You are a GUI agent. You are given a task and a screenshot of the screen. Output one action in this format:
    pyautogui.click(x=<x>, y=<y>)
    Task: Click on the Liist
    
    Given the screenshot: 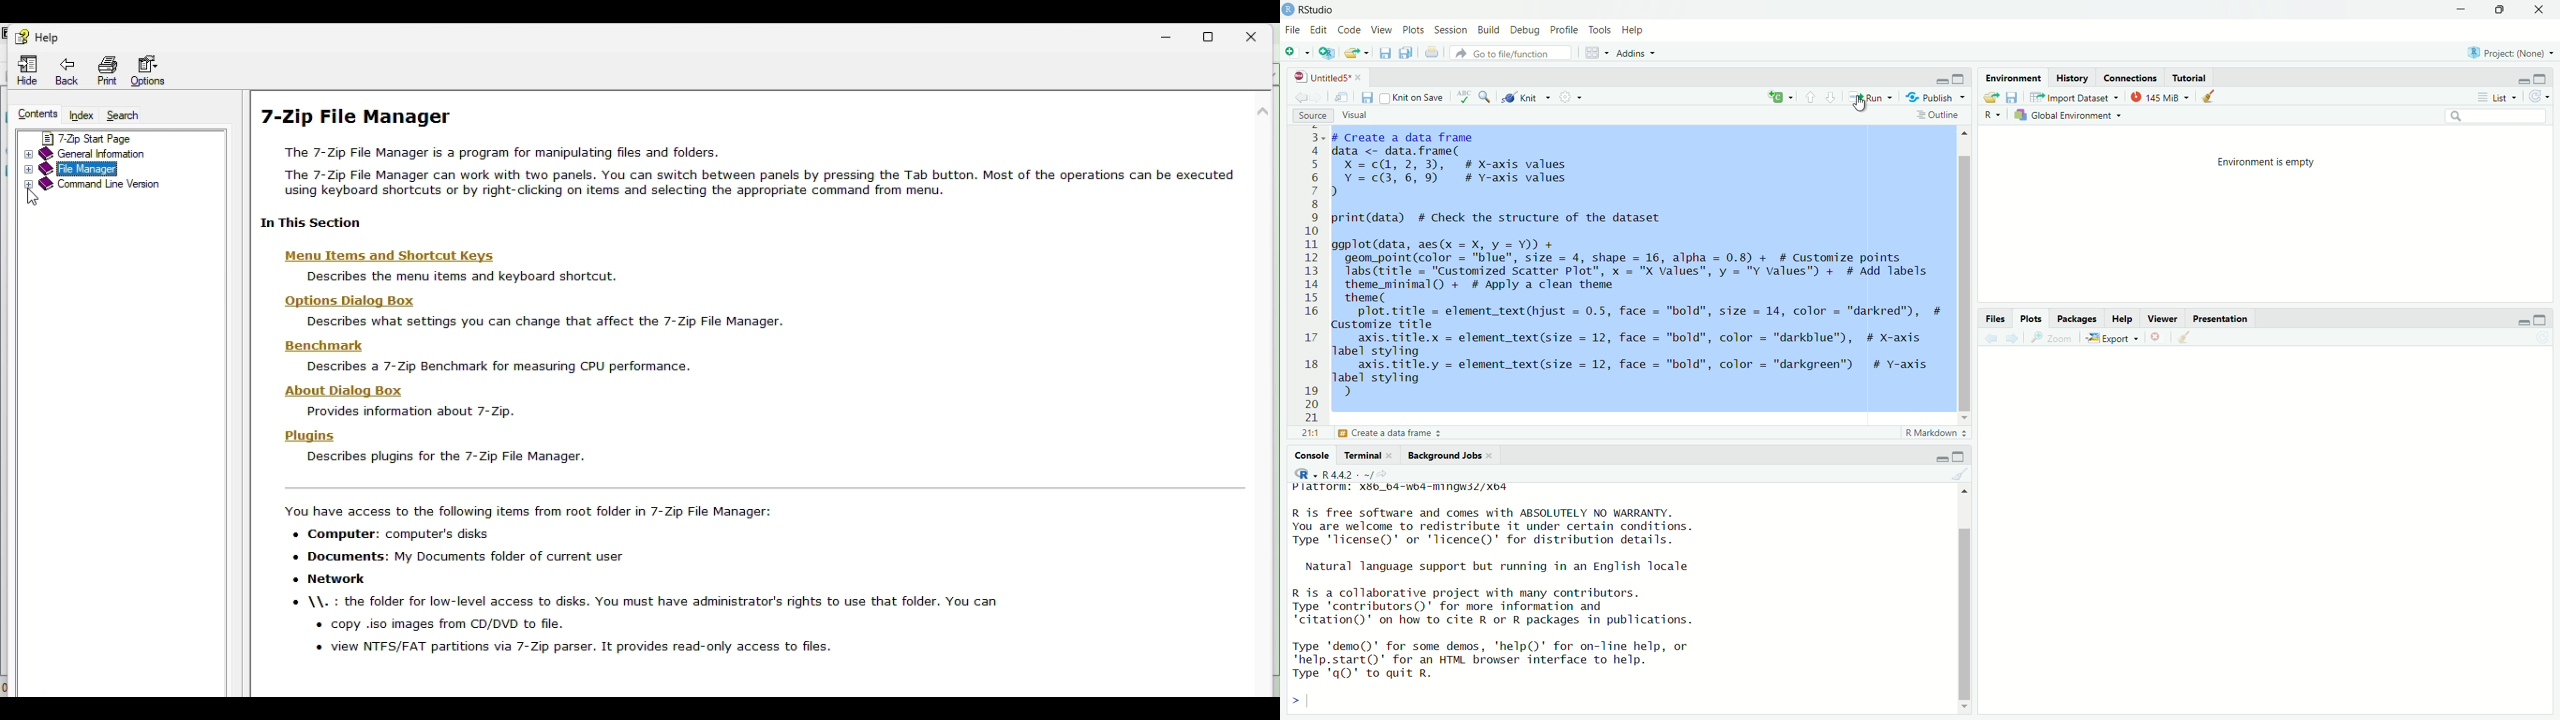 What is the action you would take?
    pyautogui.click(x=2499, y=97)
    